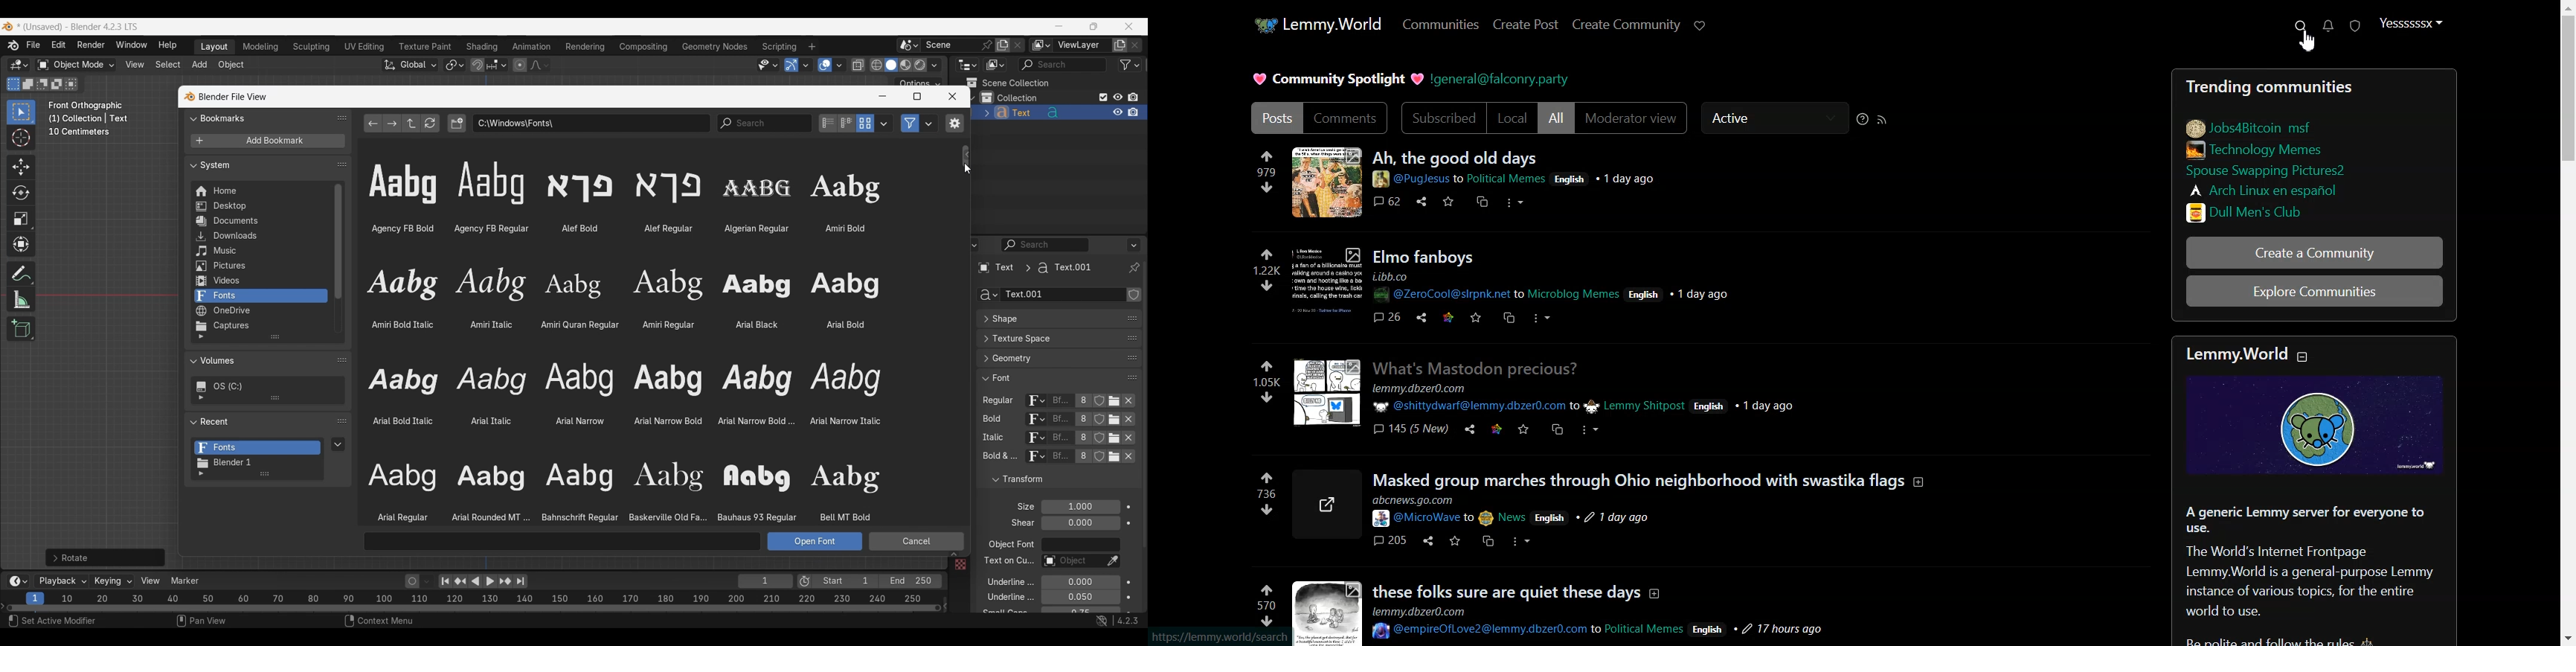  What do you see at coordinates (2239, 355) in the screenshot?
I see `text` at bounding box center [2239, 355].